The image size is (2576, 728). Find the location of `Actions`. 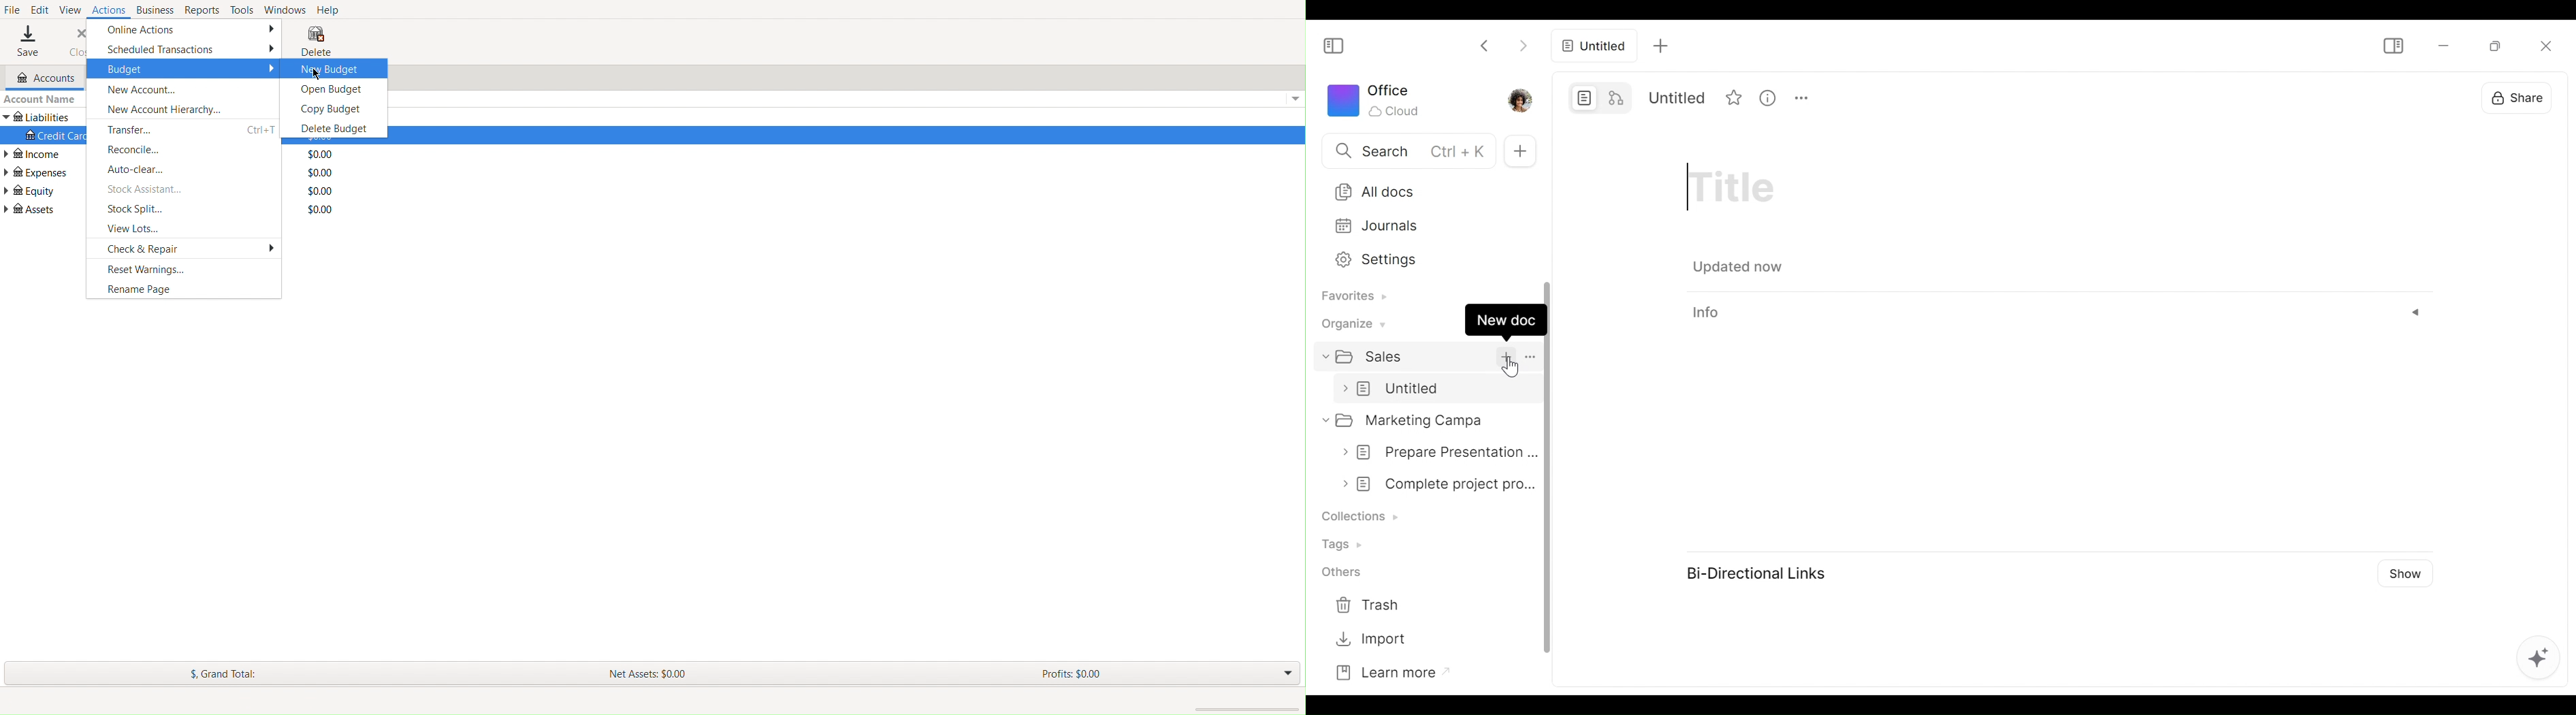

Actions is located at coordinates (108, 11).